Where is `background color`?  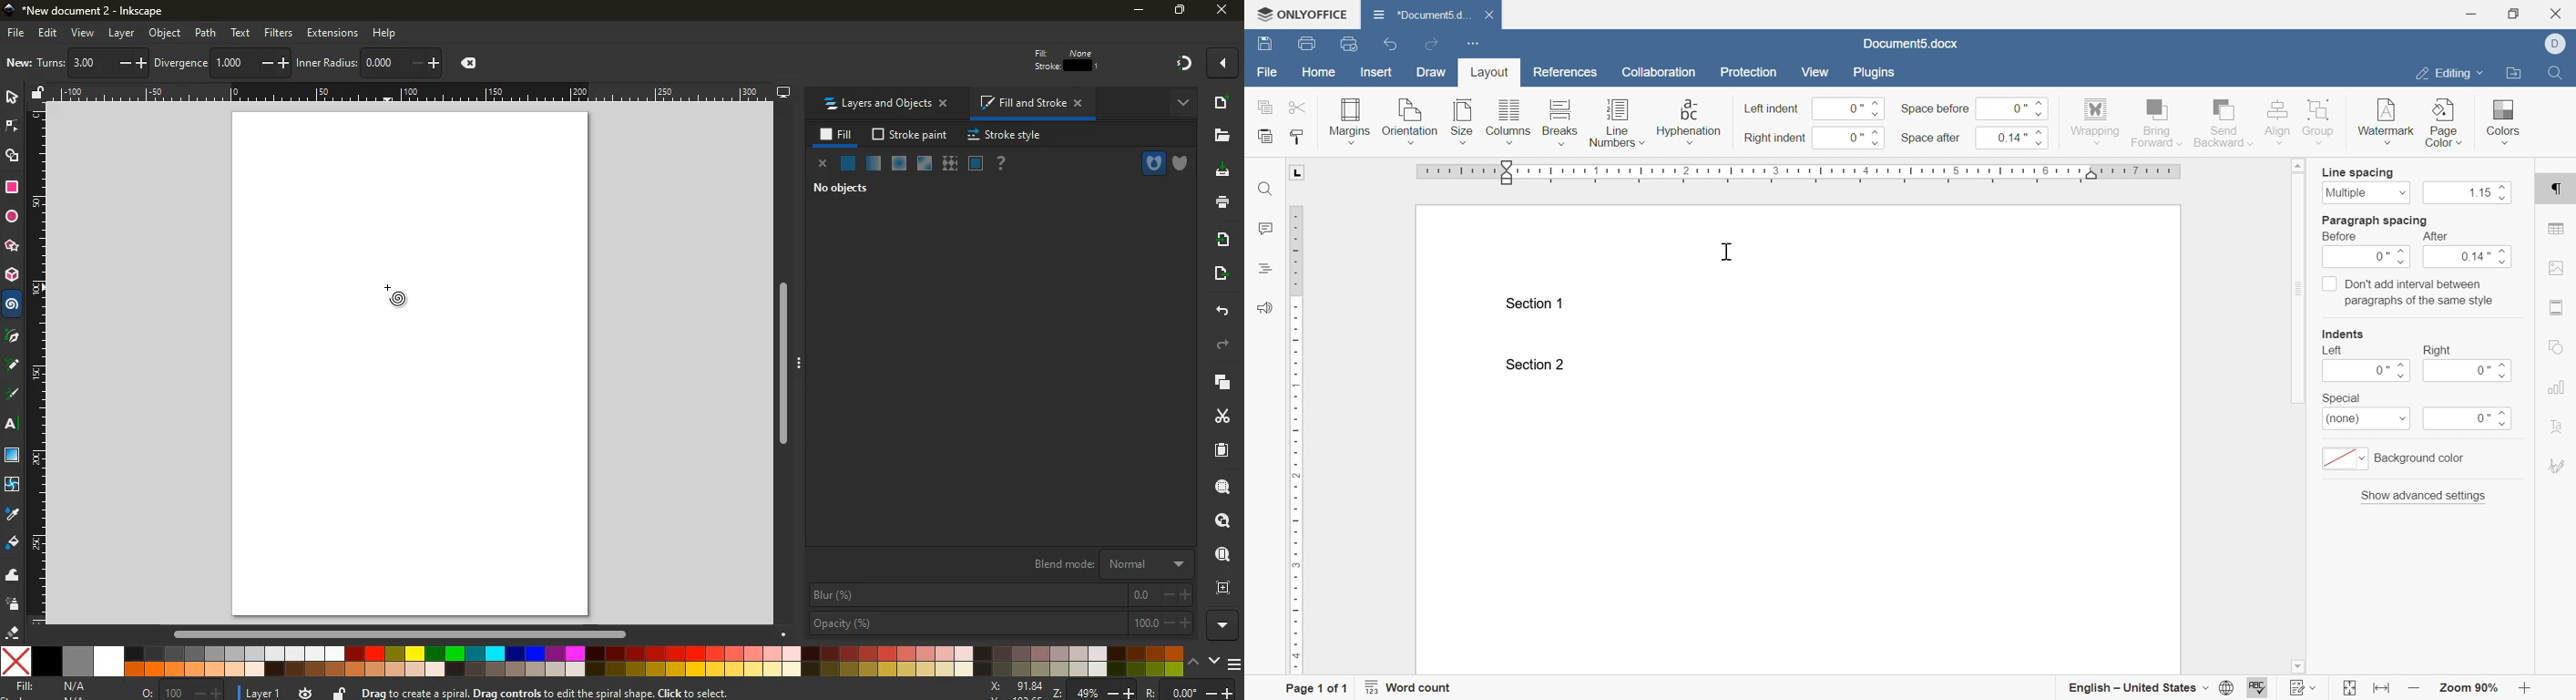 background color is located at coordinates (2398, 458).